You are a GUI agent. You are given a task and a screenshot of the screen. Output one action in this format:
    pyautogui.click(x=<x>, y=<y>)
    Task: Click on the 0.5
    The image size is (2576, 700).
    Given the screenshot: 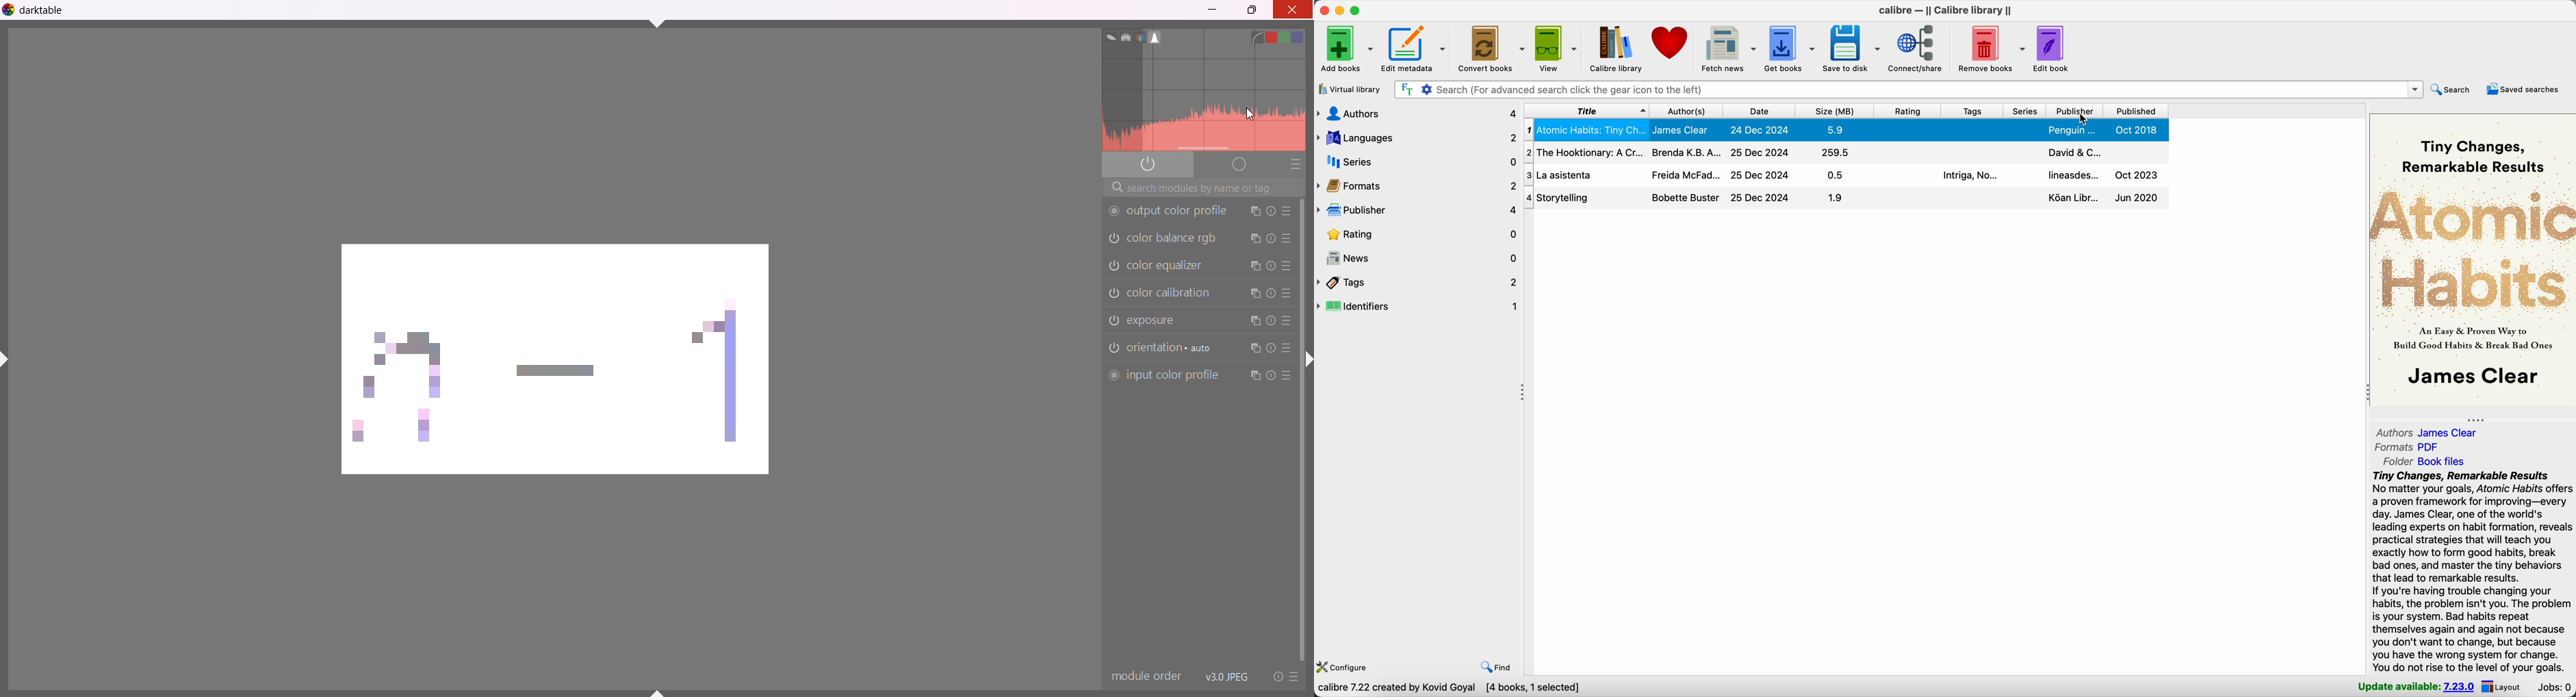 What is the action you would take?
    pyautogui.click(x=1835, y=176)
    